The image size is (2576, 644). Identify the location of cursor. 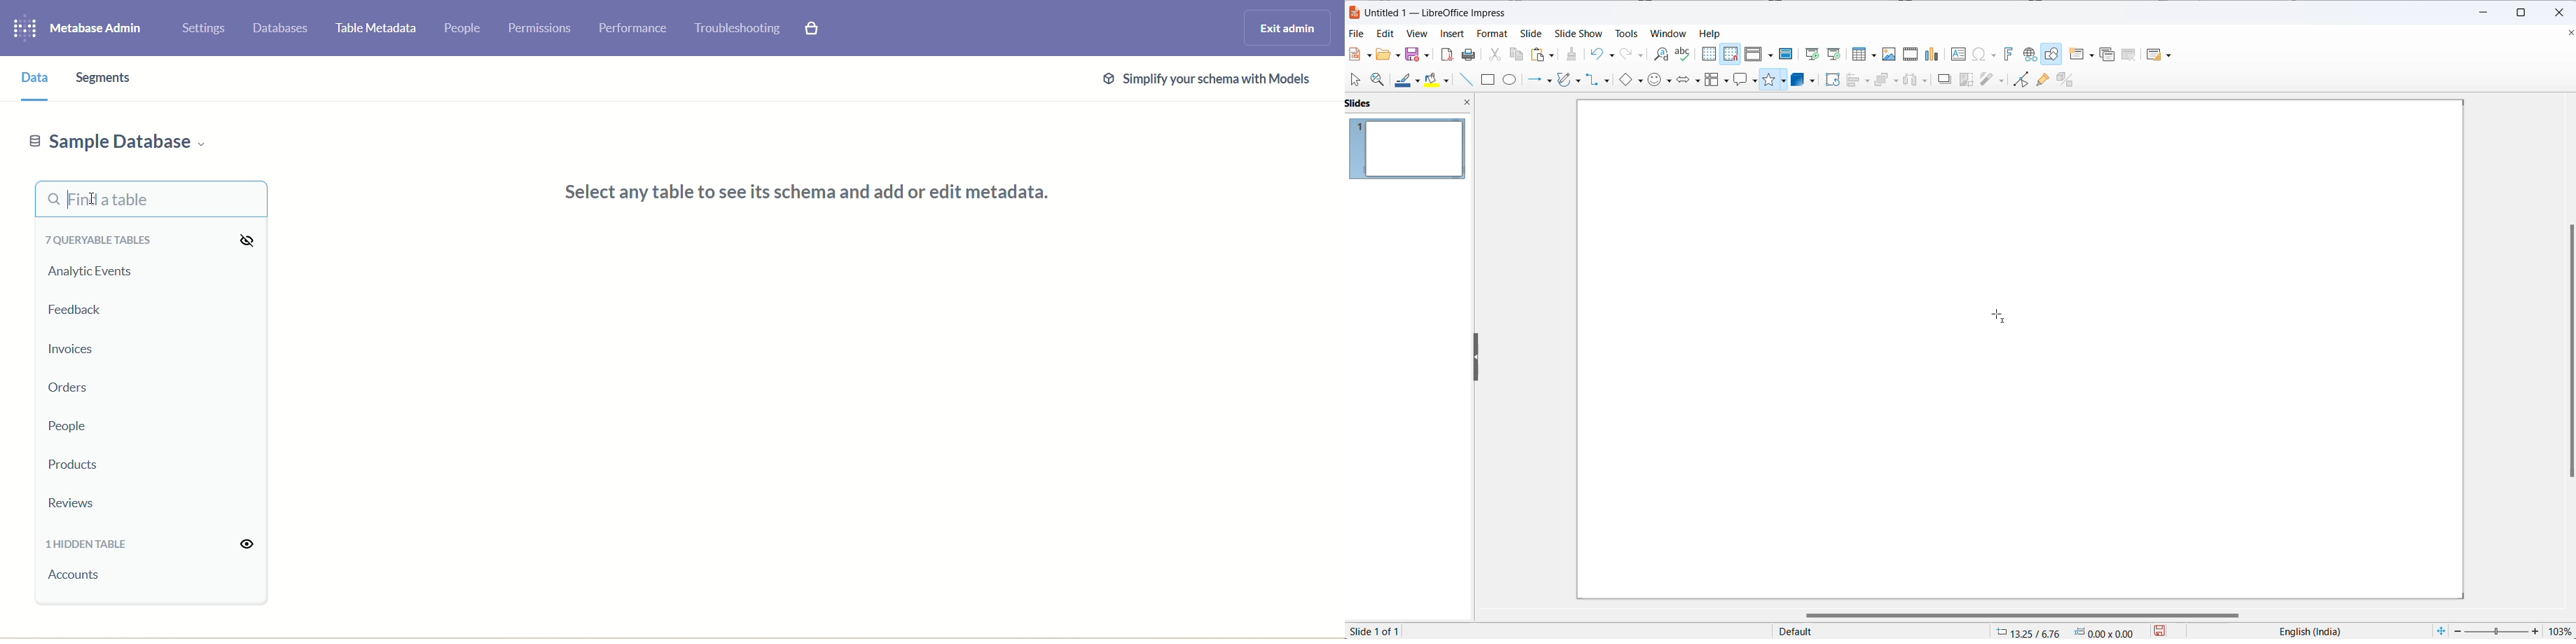
(95, 197).